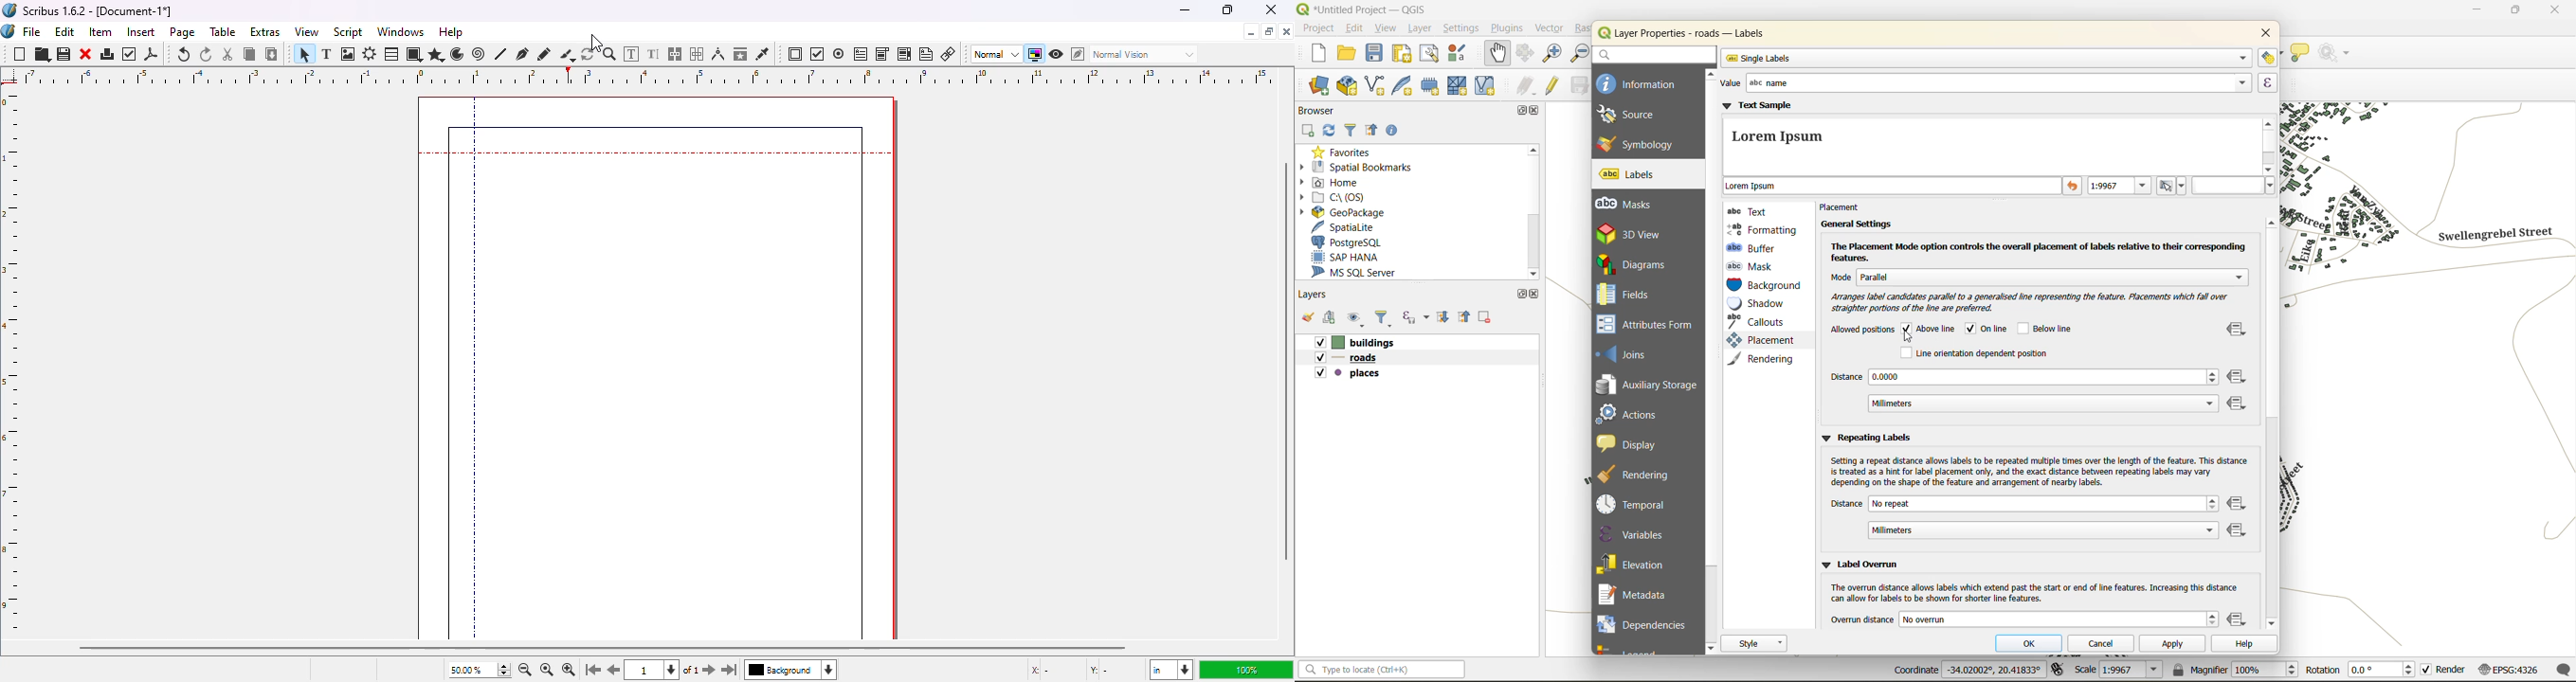 This screenshot has height=700, width=2576. I want to click on normal vision, so click(1146, 54).